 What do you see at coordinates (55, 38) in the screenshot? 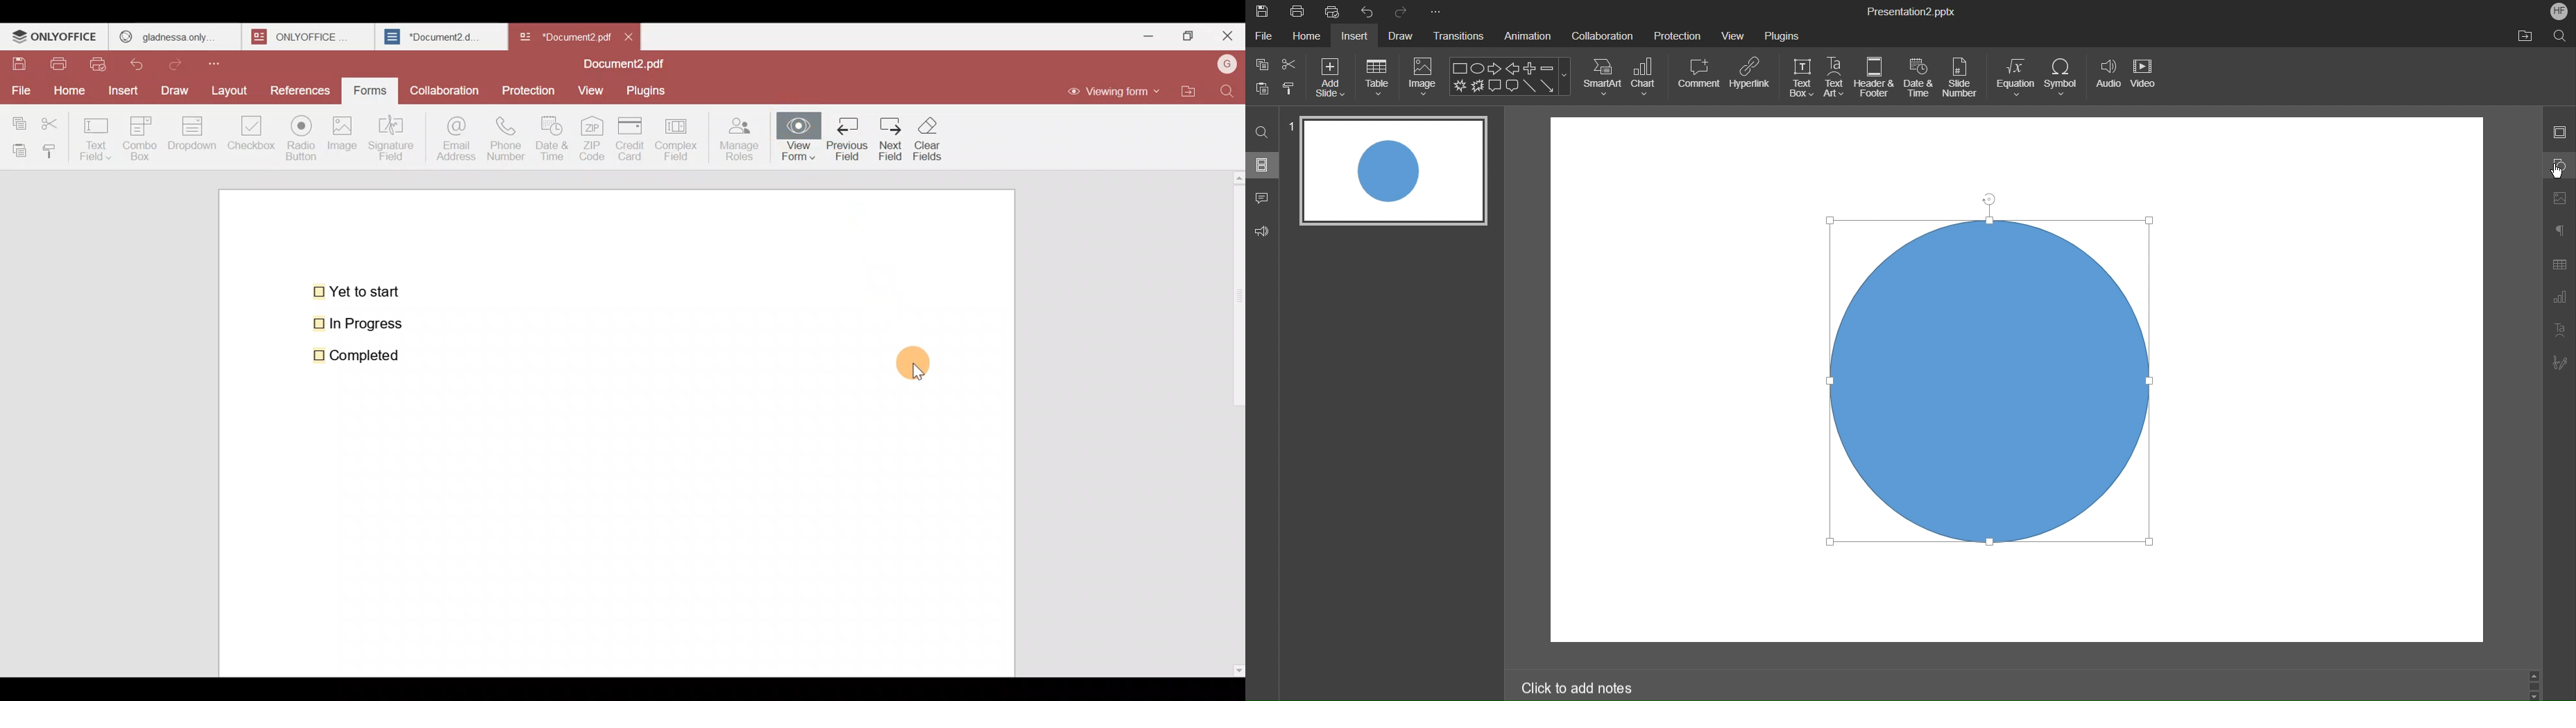
I see `ONLYOFFICE` at bounding box center [55, 38].